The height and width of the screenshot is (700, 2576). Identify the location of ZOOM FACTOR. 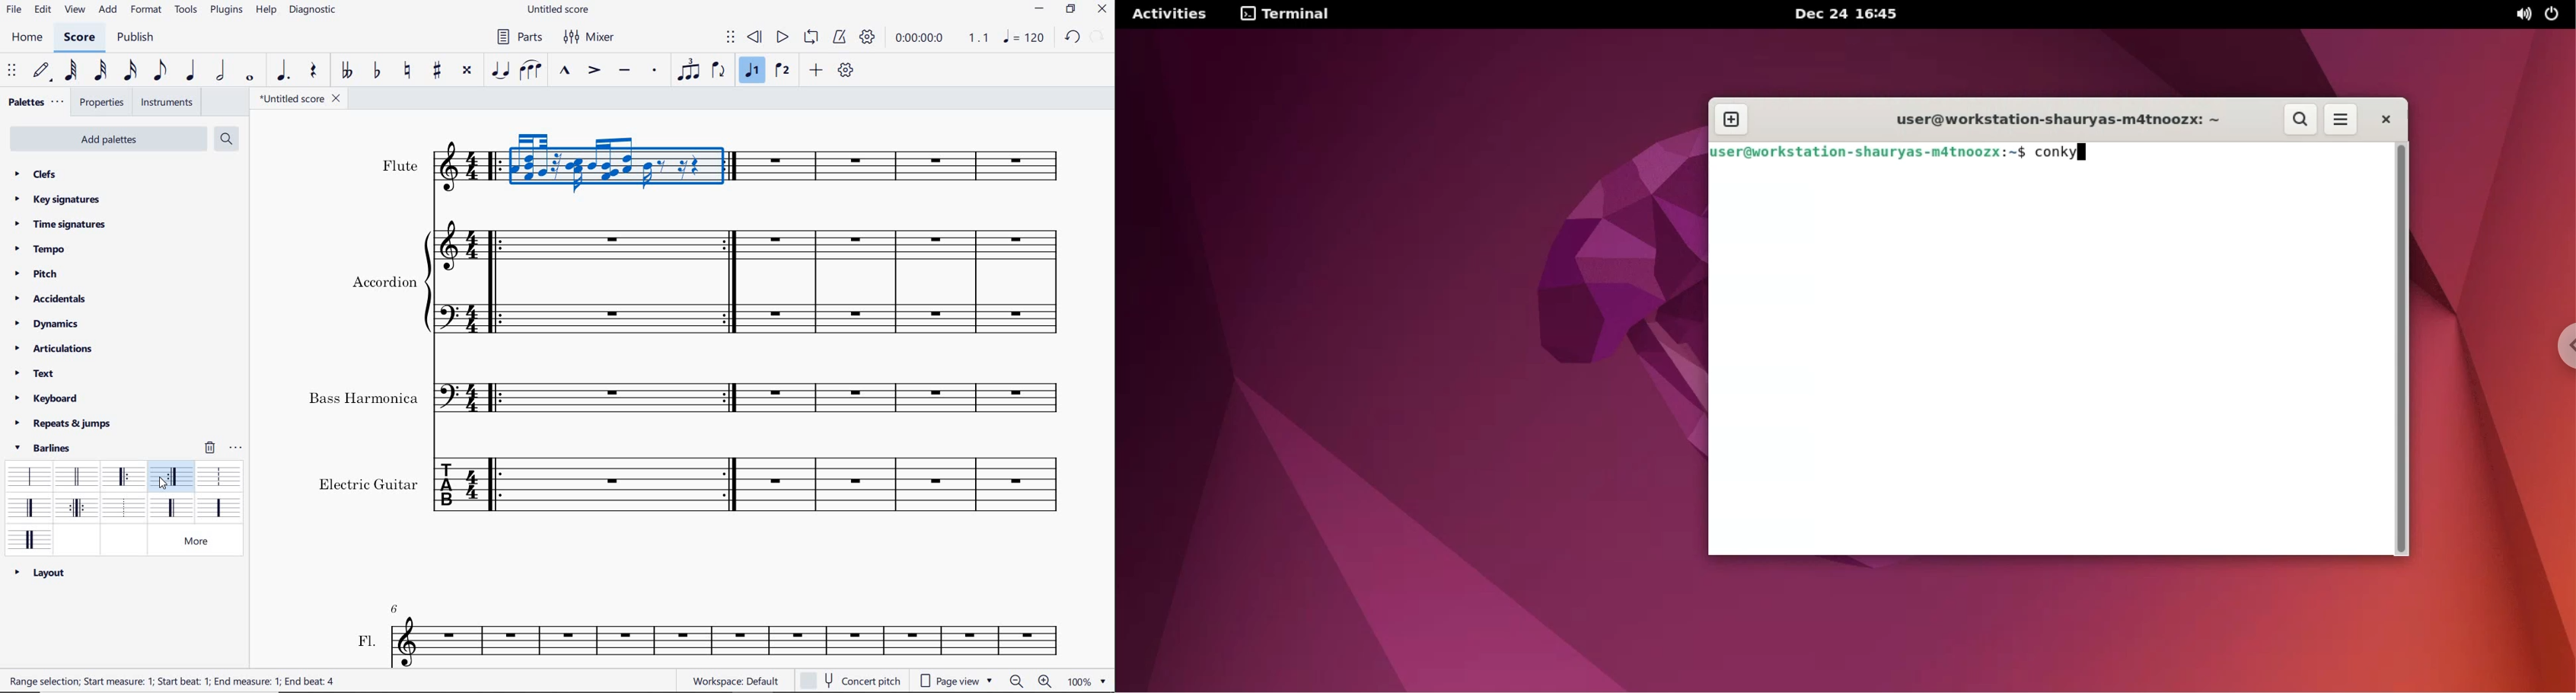
(1086, 682).